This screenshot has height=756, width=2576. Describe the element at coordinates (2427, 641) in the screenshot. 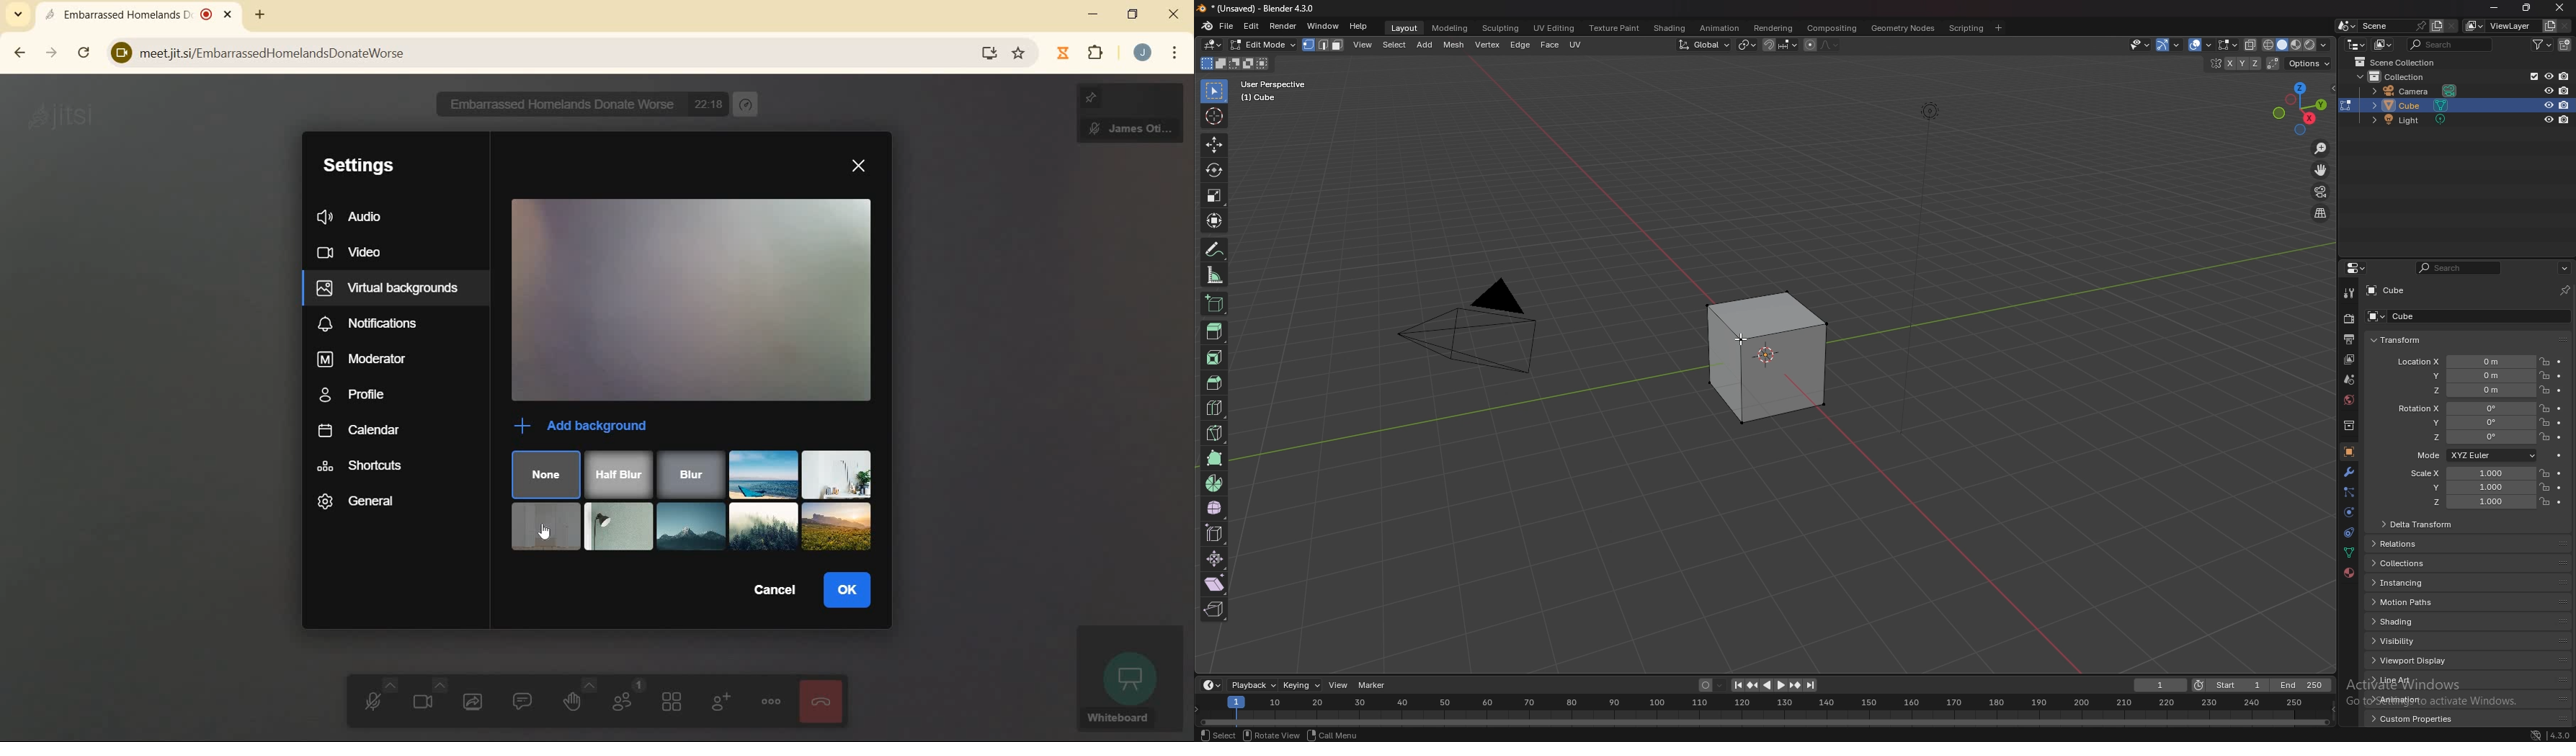

I see `visibility` at that location.